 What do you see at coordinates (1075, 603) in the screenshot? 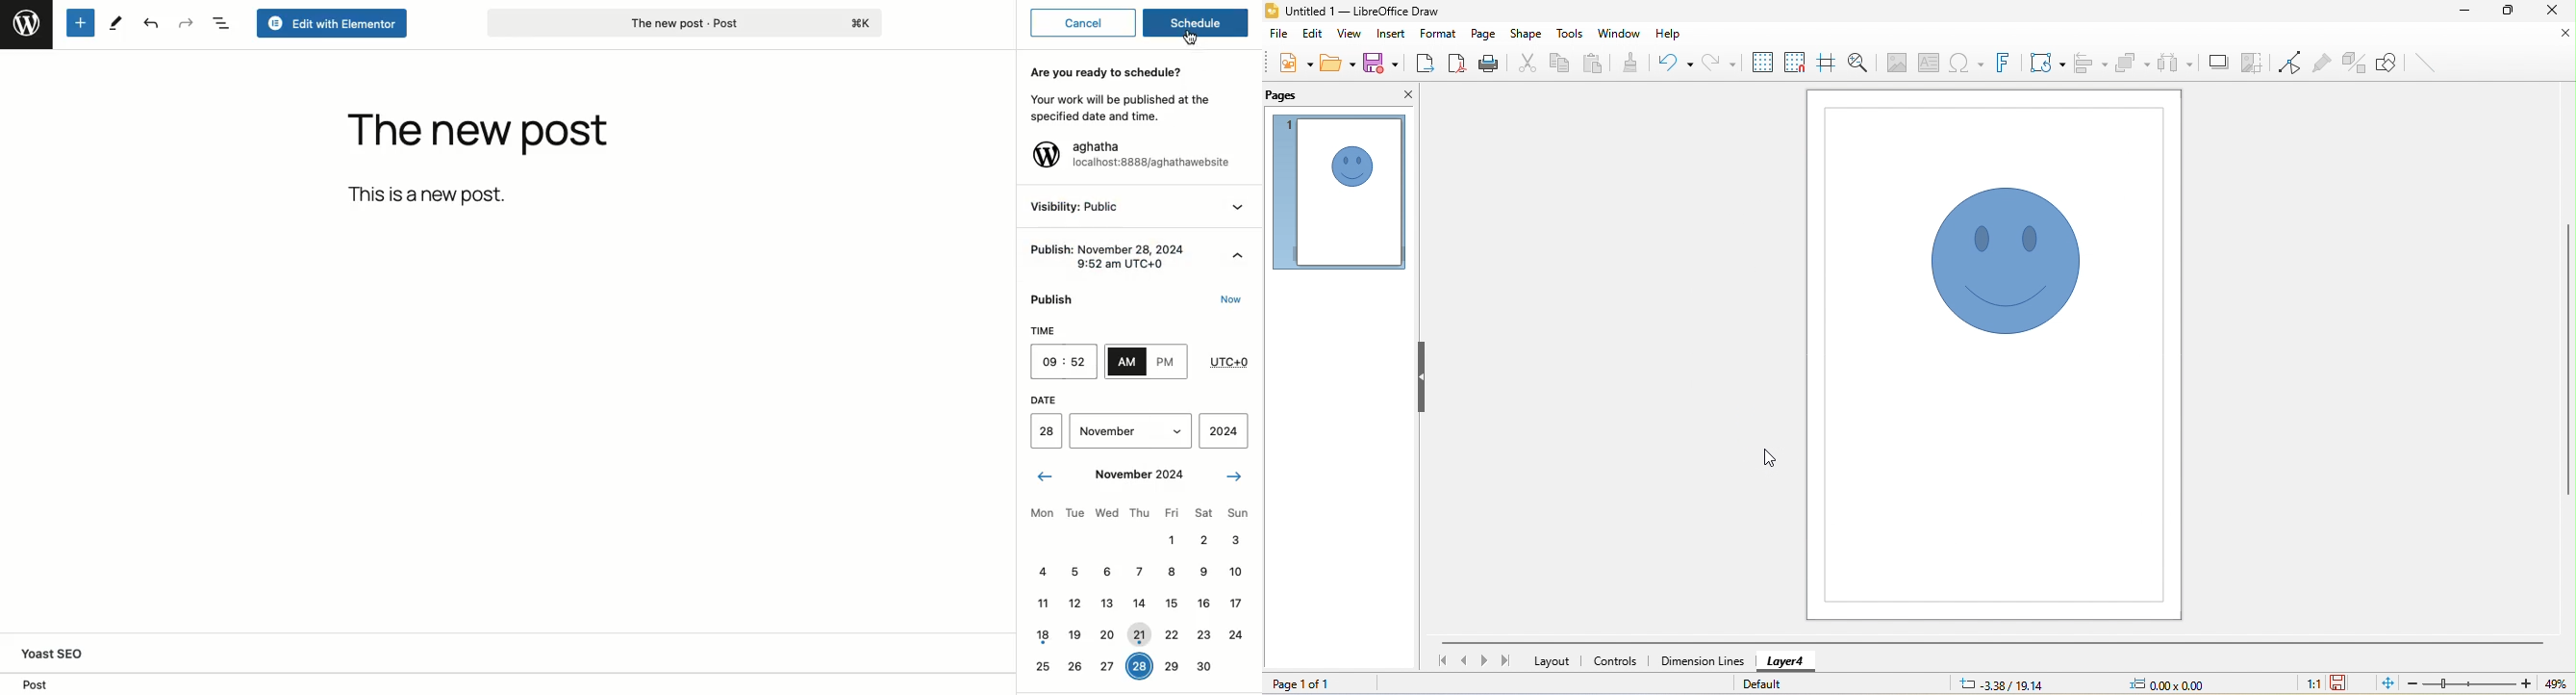
I see `12` at bounding box center [1075, 603].